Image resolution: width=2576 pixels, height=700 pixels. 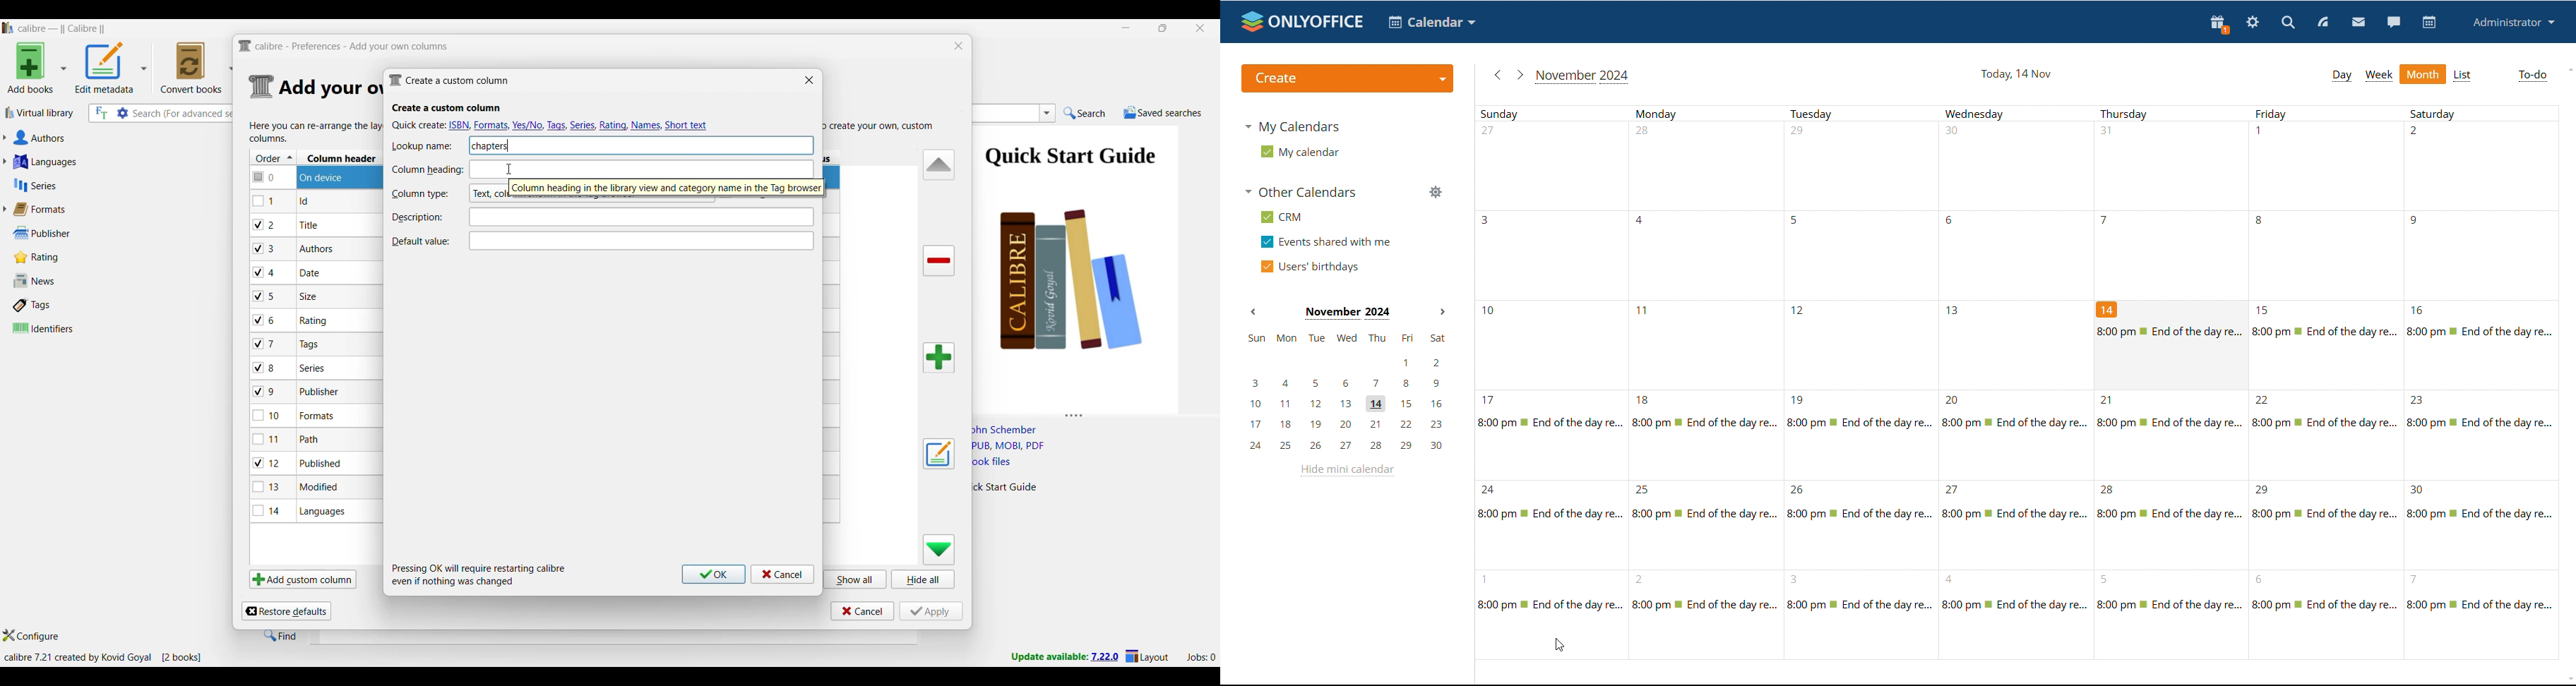 I want to click on Lookup name typed in, so click(x=491, y=145).